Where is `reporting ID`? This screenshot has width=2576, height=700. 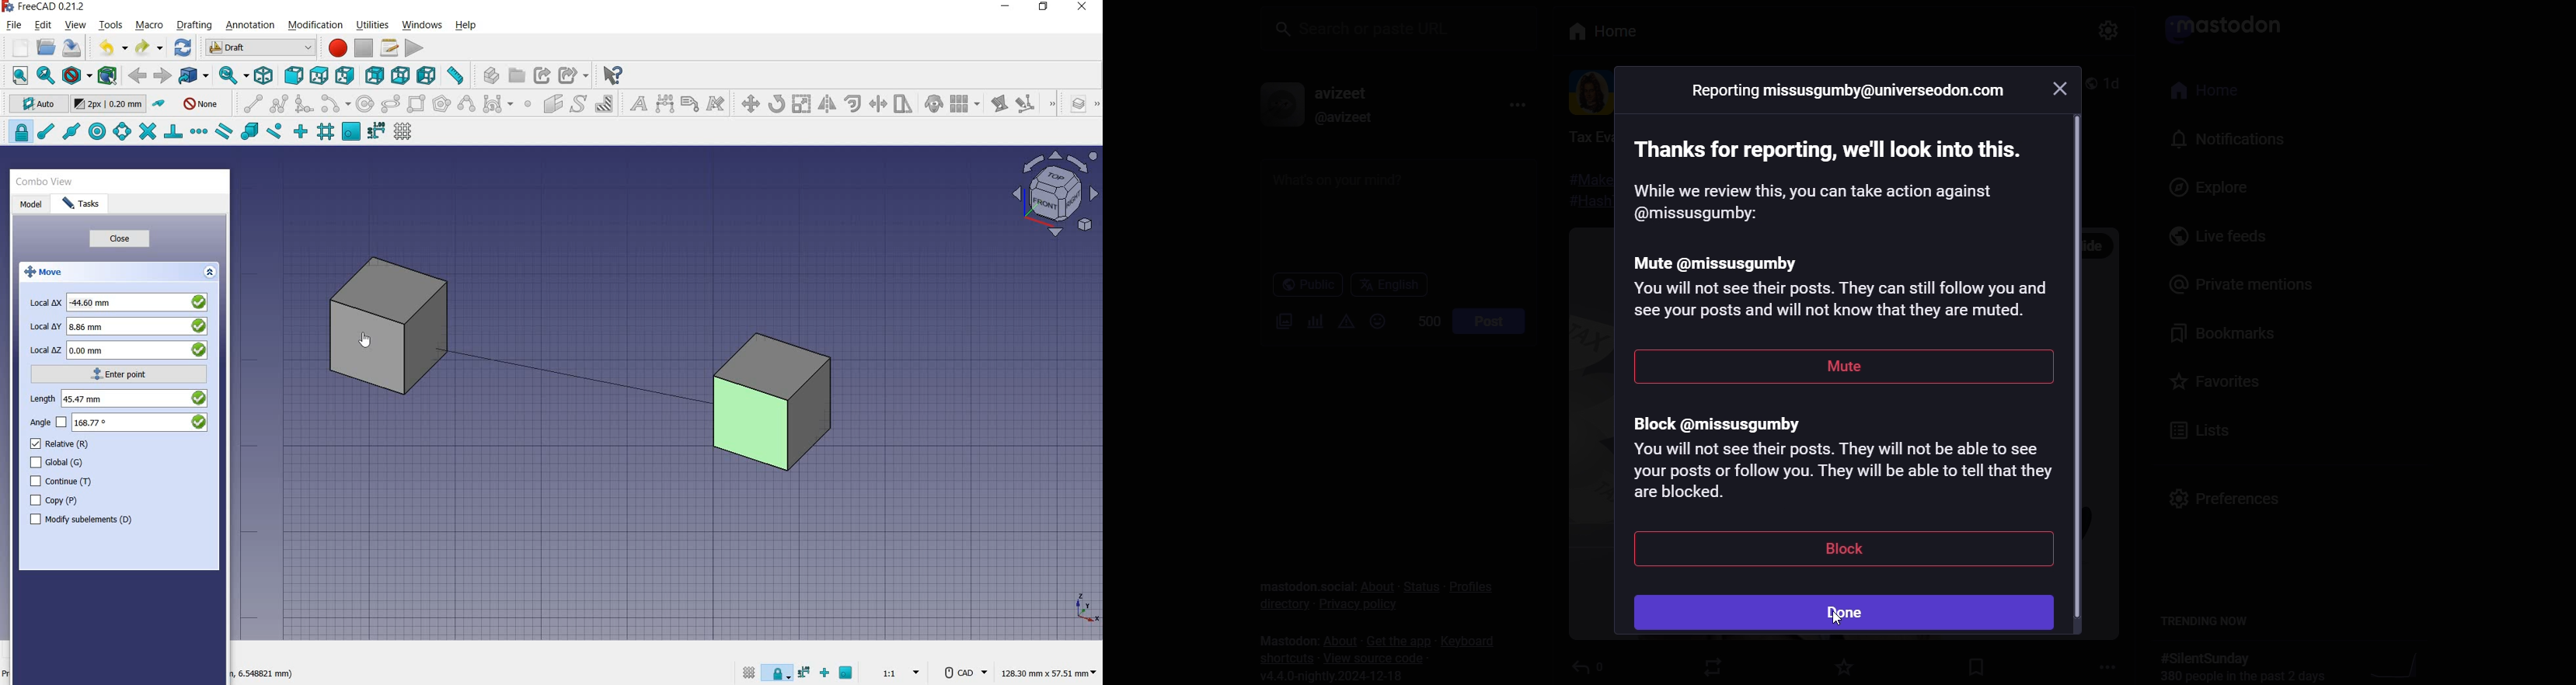 reporting ID is located at coordinates (1849, 91).